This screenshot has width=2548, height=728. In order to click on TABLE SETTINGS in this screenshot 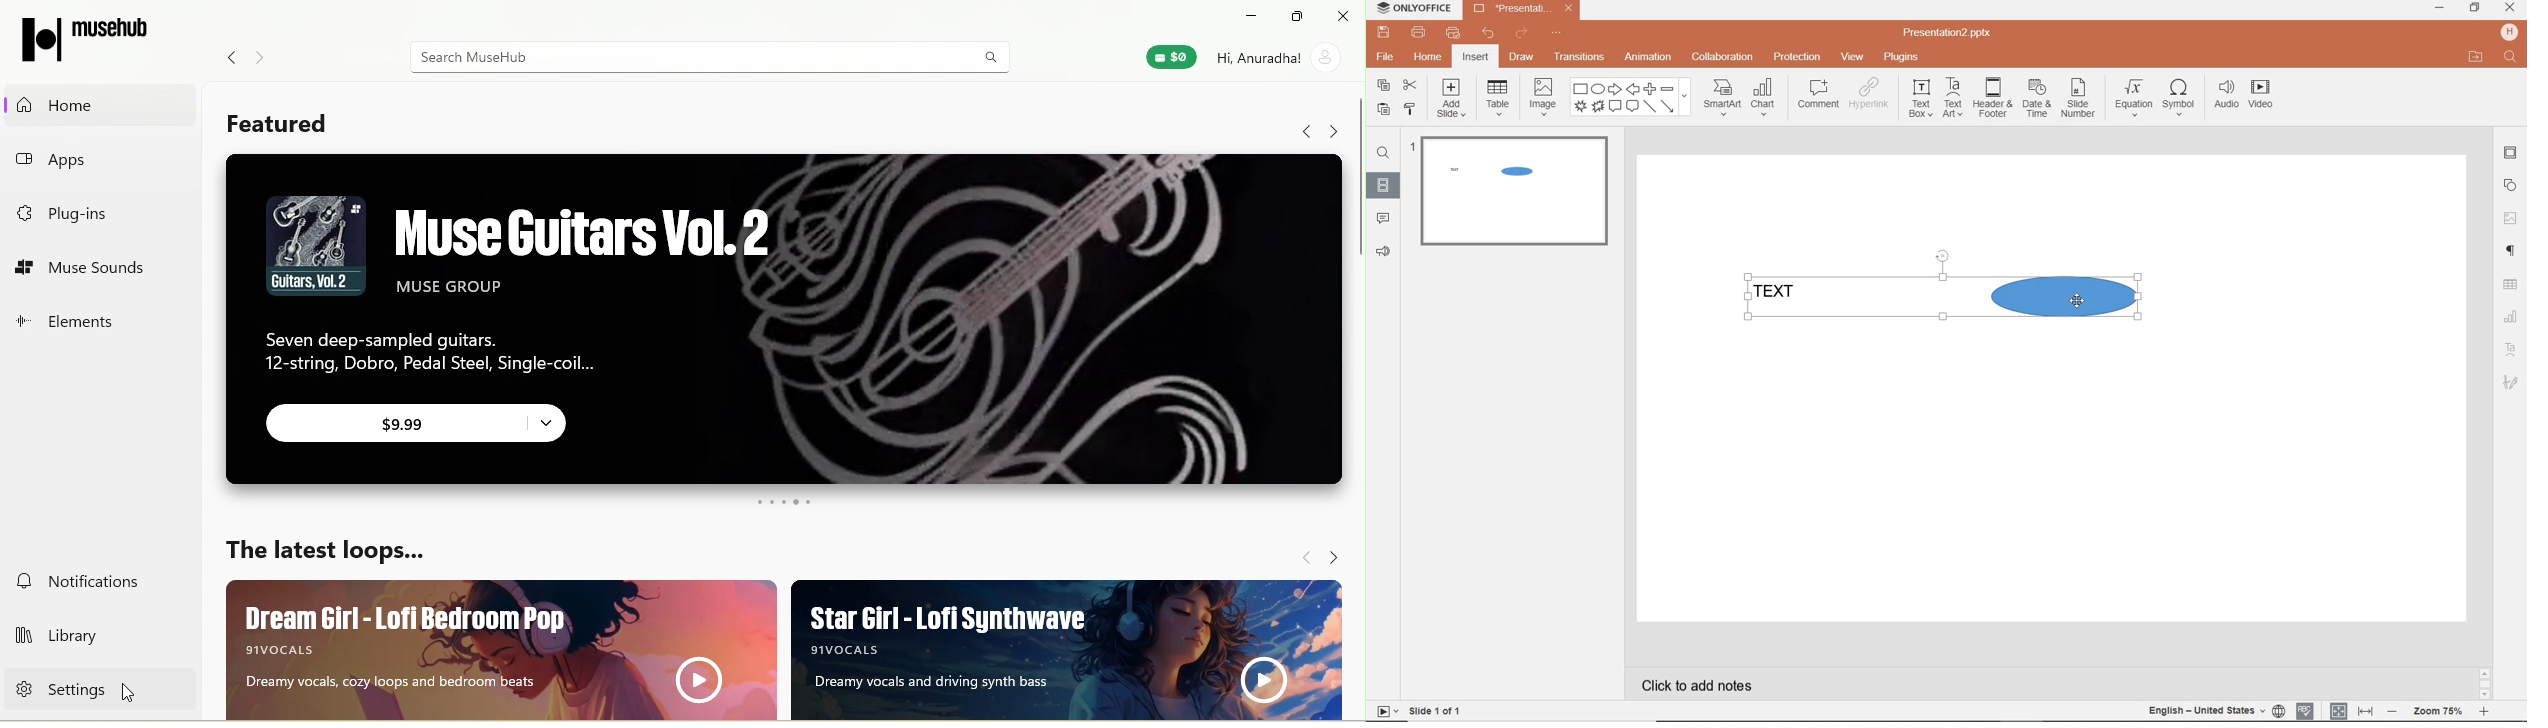, I will do `click(2511, 285)`.